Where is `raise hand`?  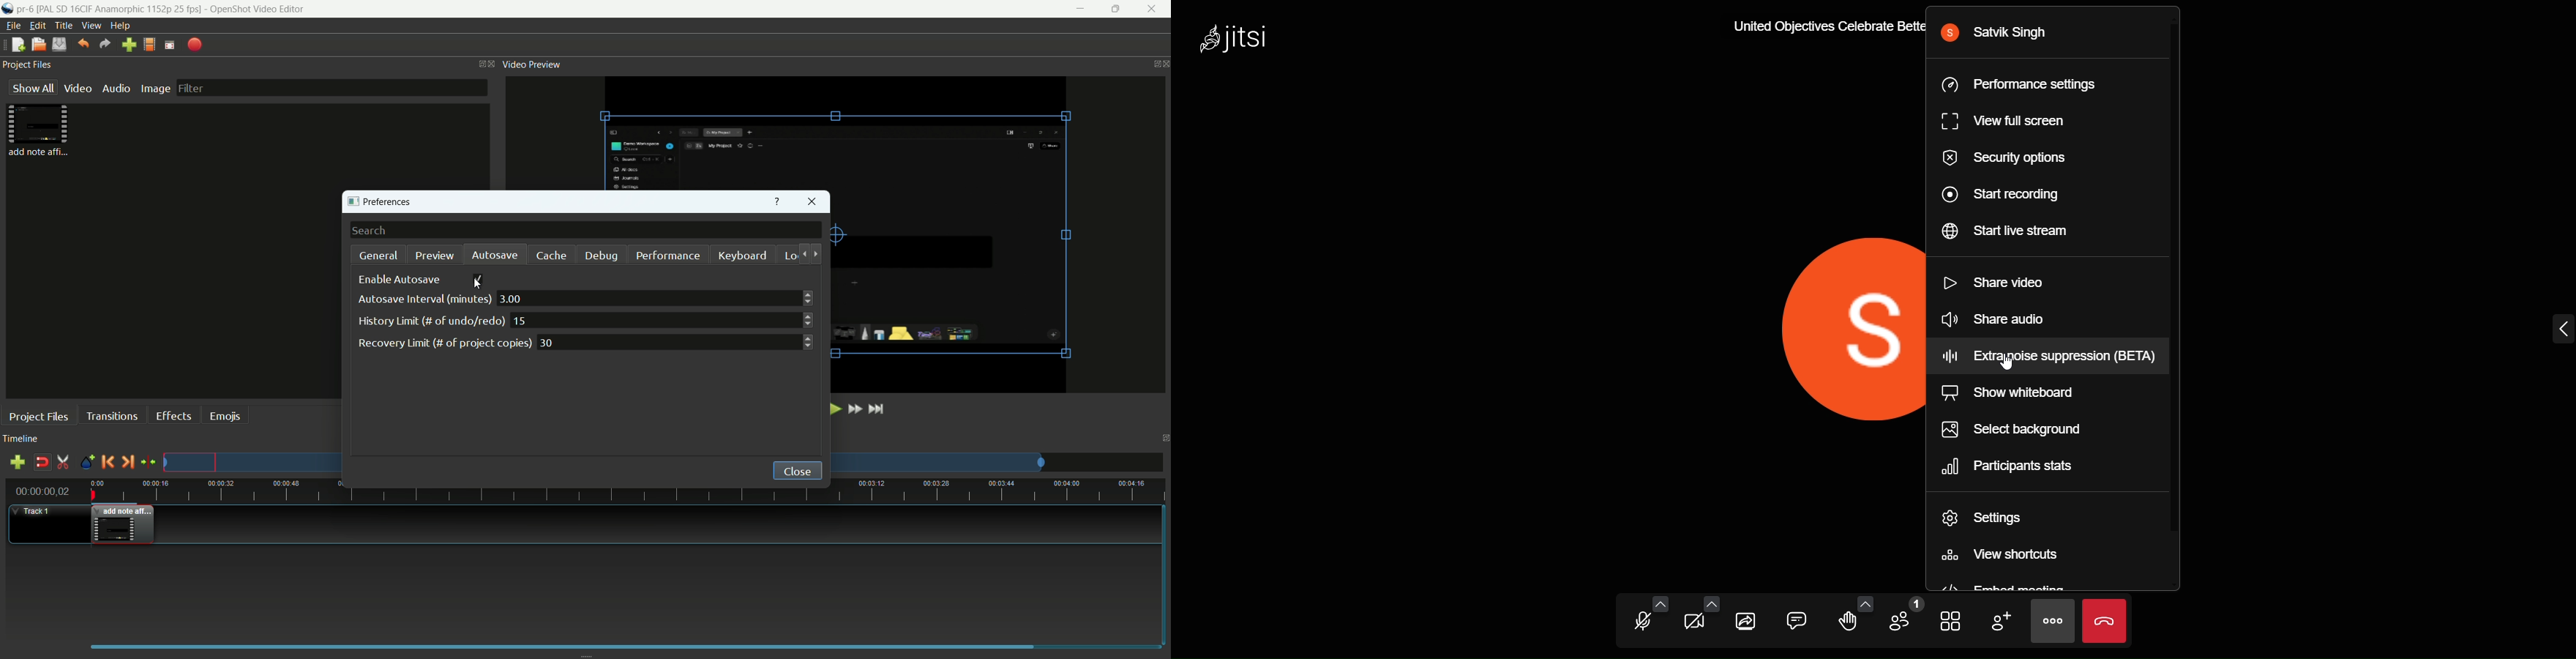 raise hand is located at coordinates (1851, 624).